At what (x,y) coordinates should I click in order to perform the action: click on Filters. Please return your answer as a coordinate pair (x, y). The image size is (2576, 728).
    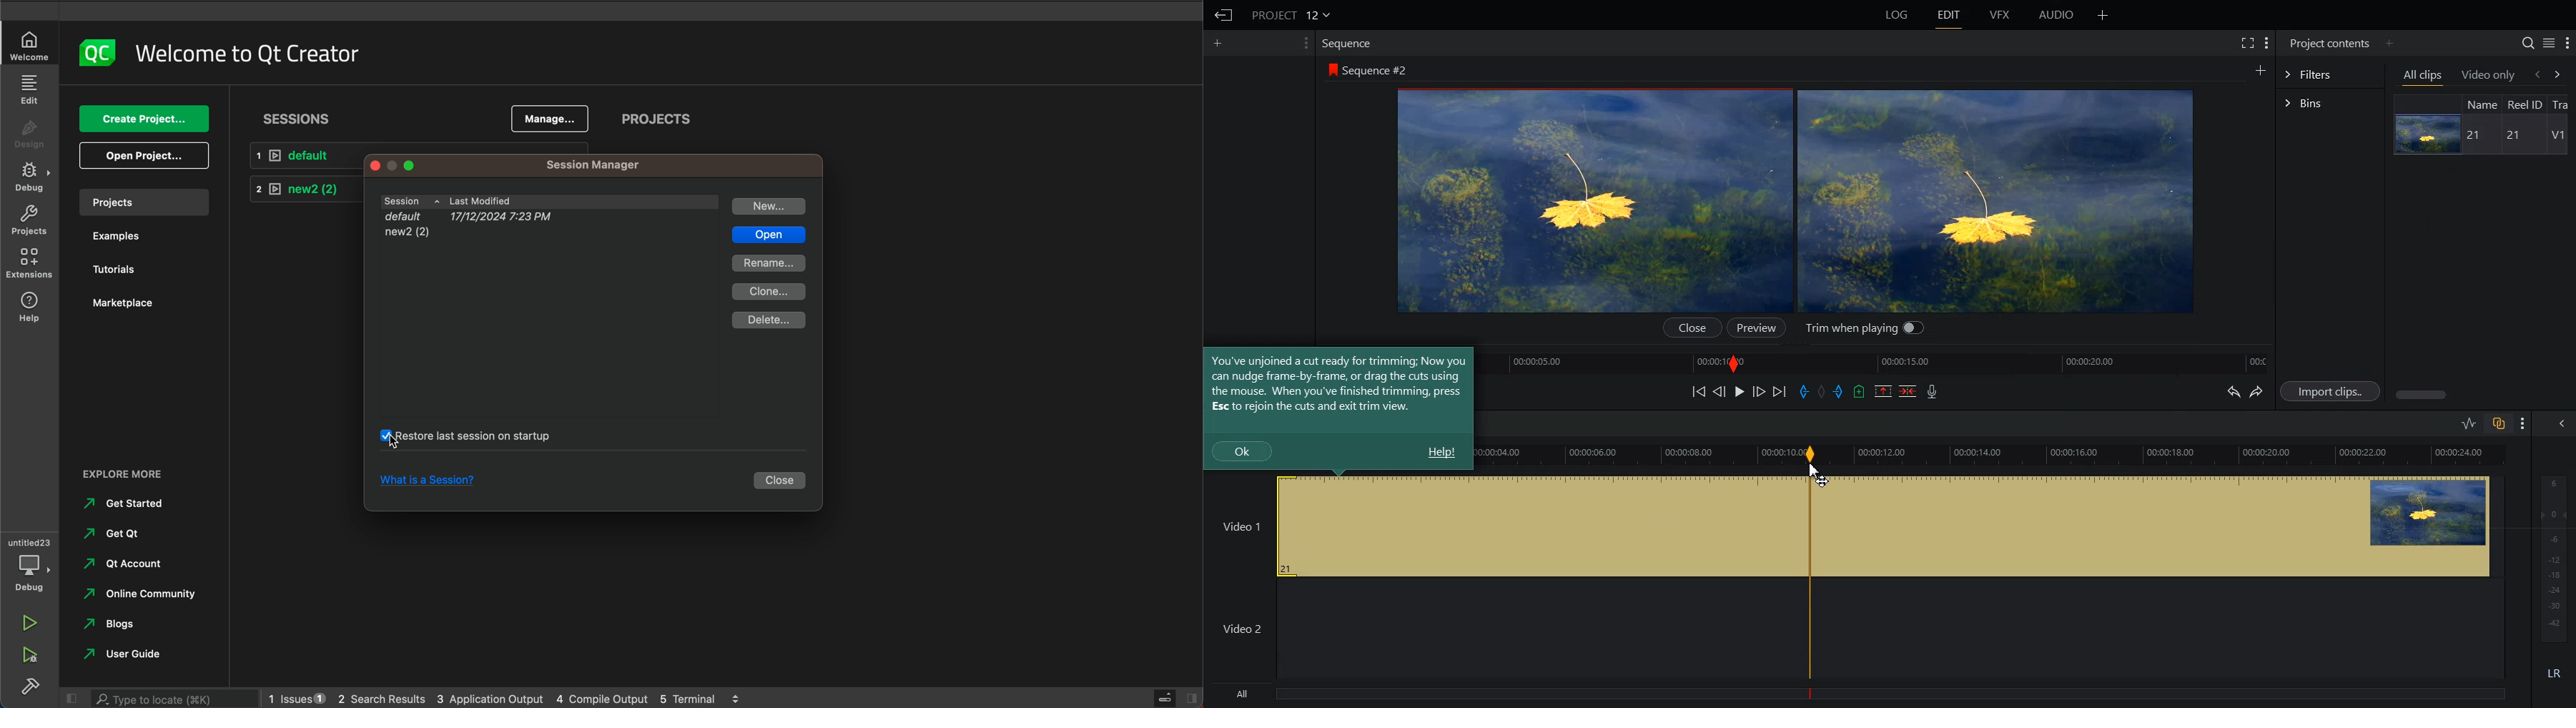
    Looking at the image, I should click on (2330, 74).